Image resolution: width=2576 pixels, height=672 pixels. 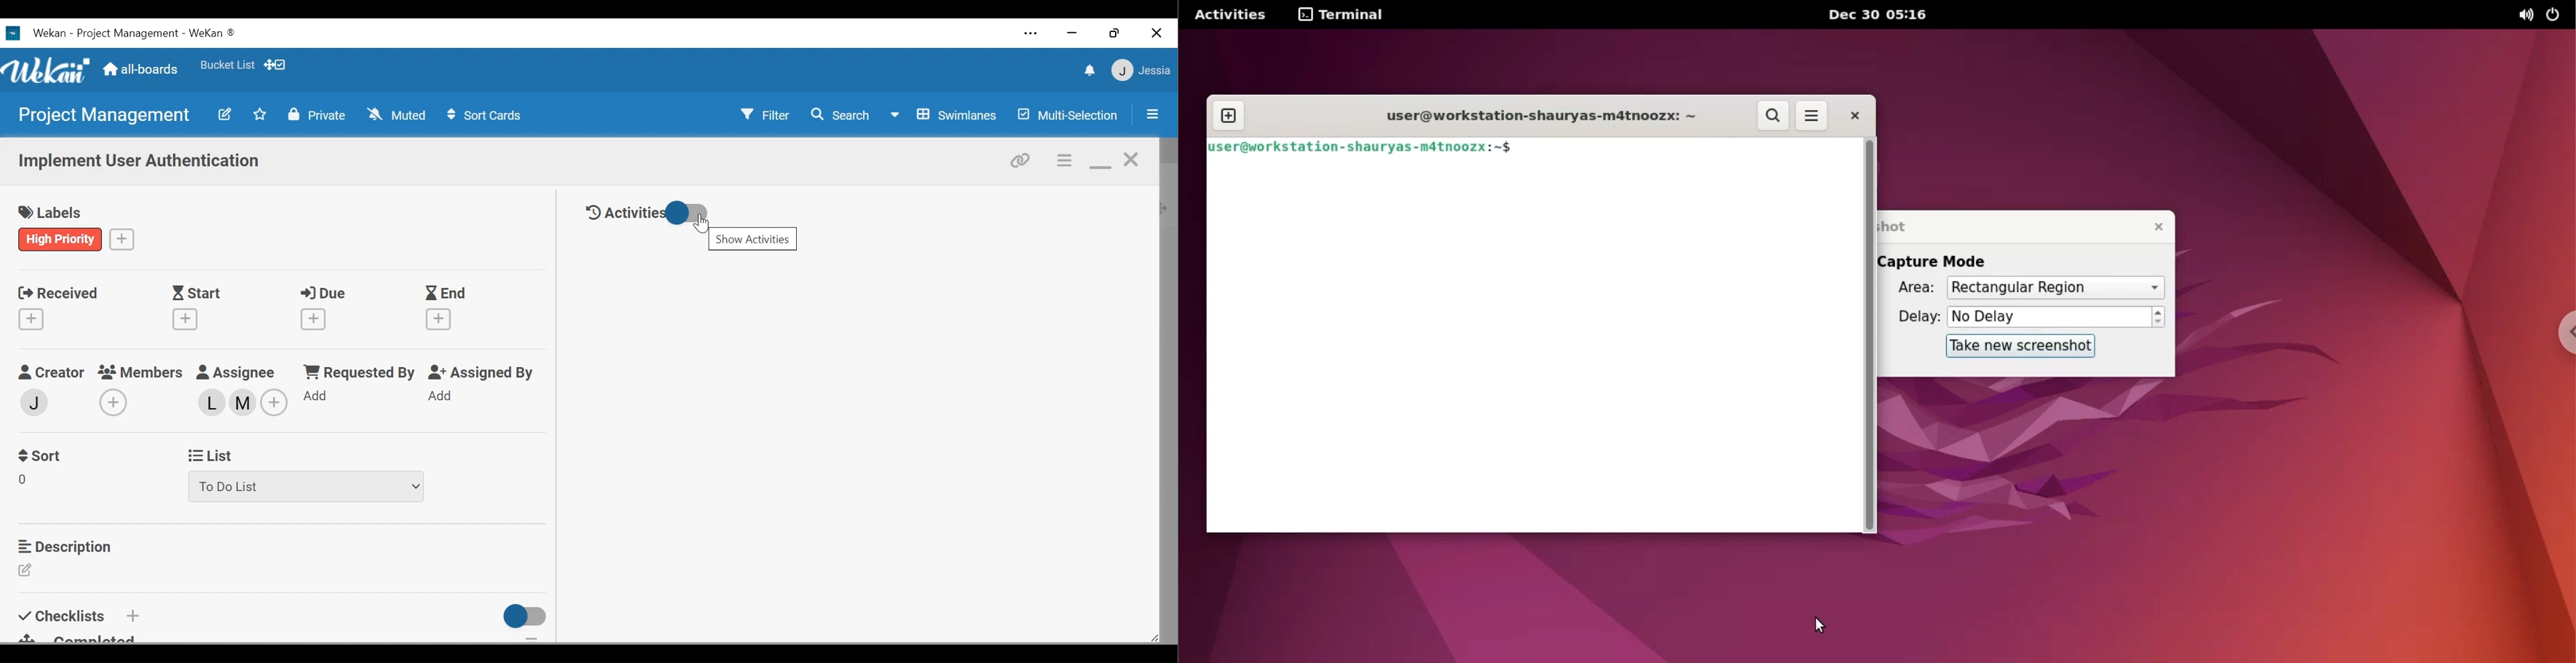 What do you see at coordinates (52, 370) in the screenshot?
I see `Creator` at bounding box center [52, 370].